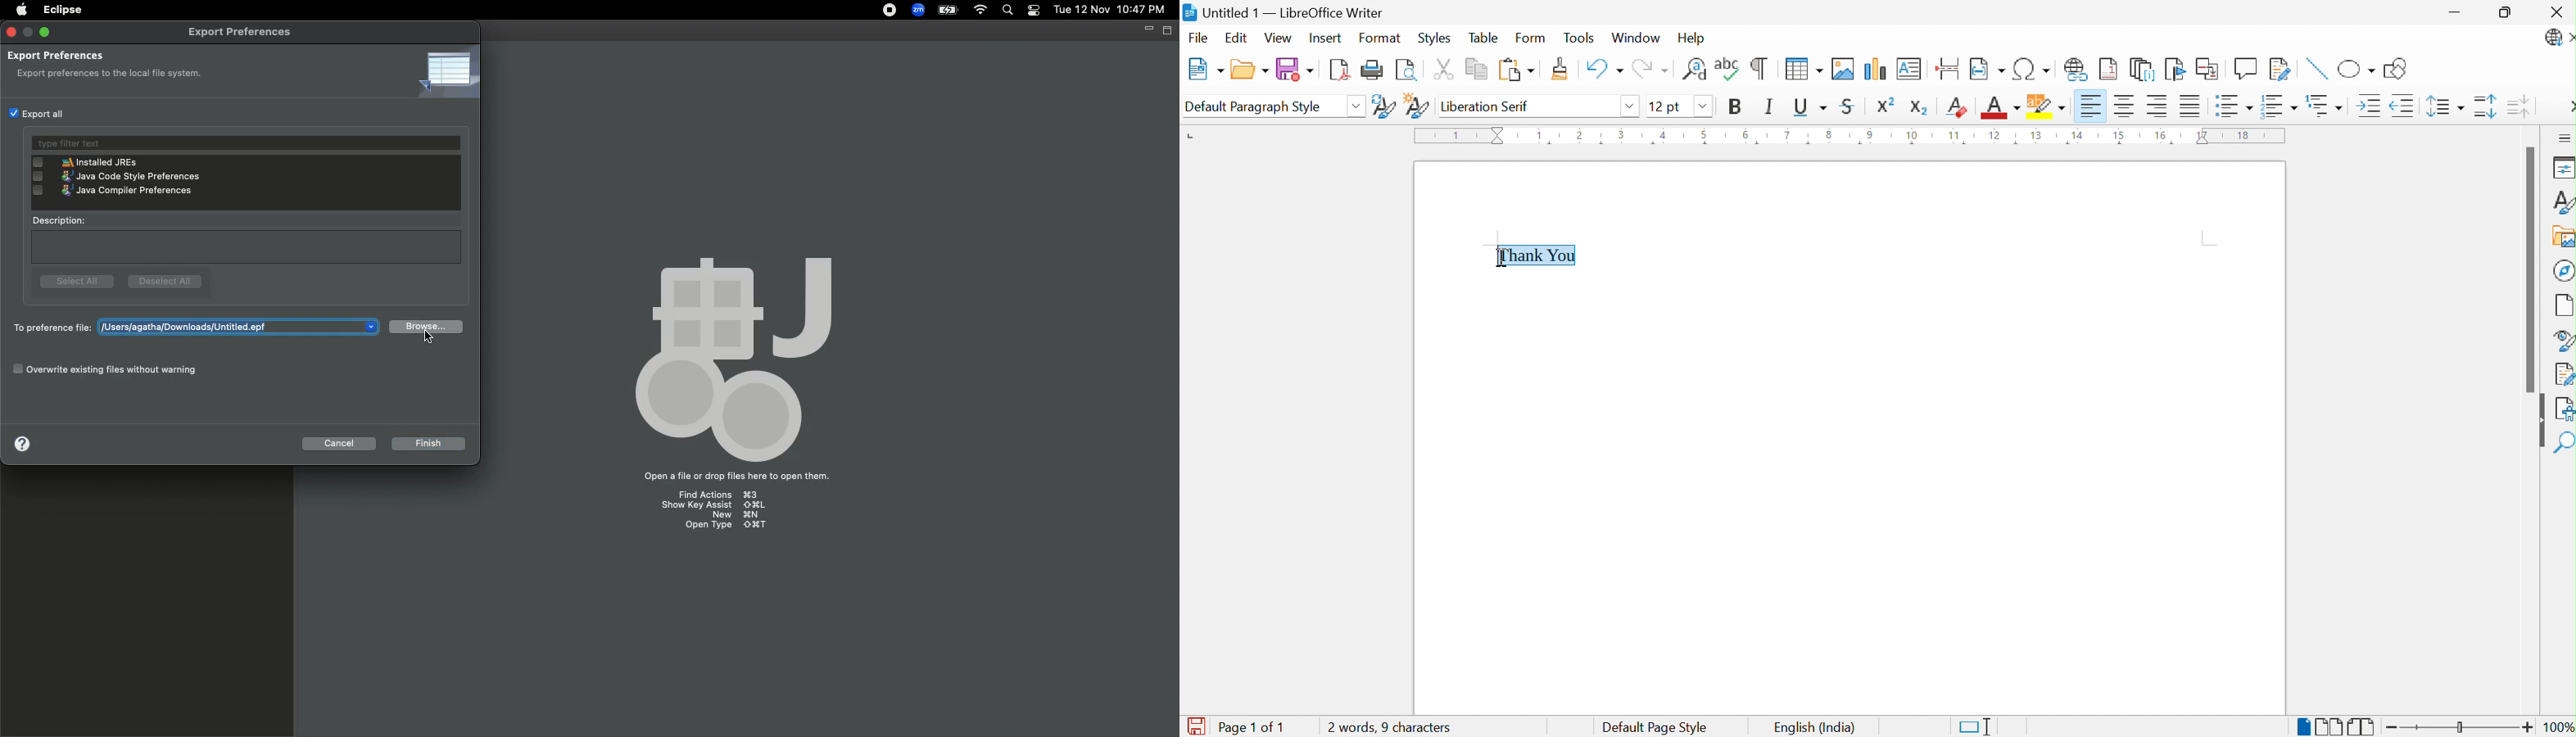 The image size is (2576, 756). What do you see at coordinates (2210, 69) in the screenshot?
I see `Insert Cross-reference` at bounding box center [2210, 69].